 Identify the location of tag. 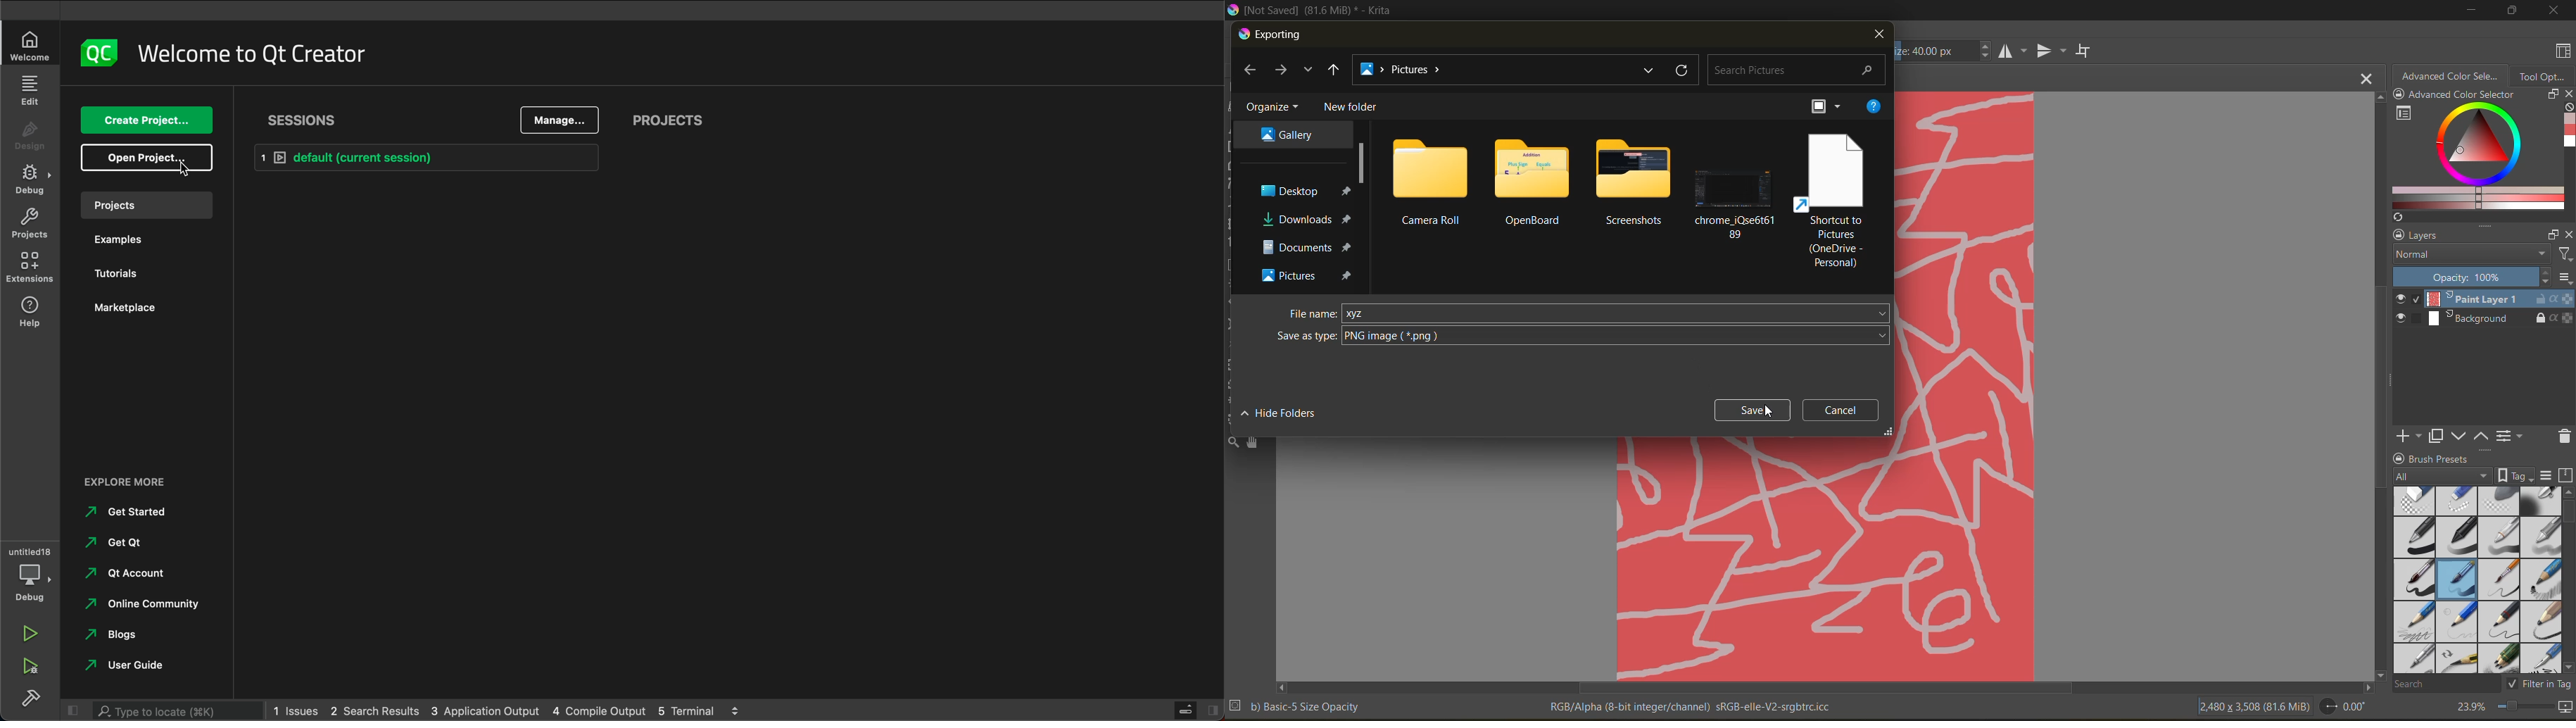
(2443, 477).